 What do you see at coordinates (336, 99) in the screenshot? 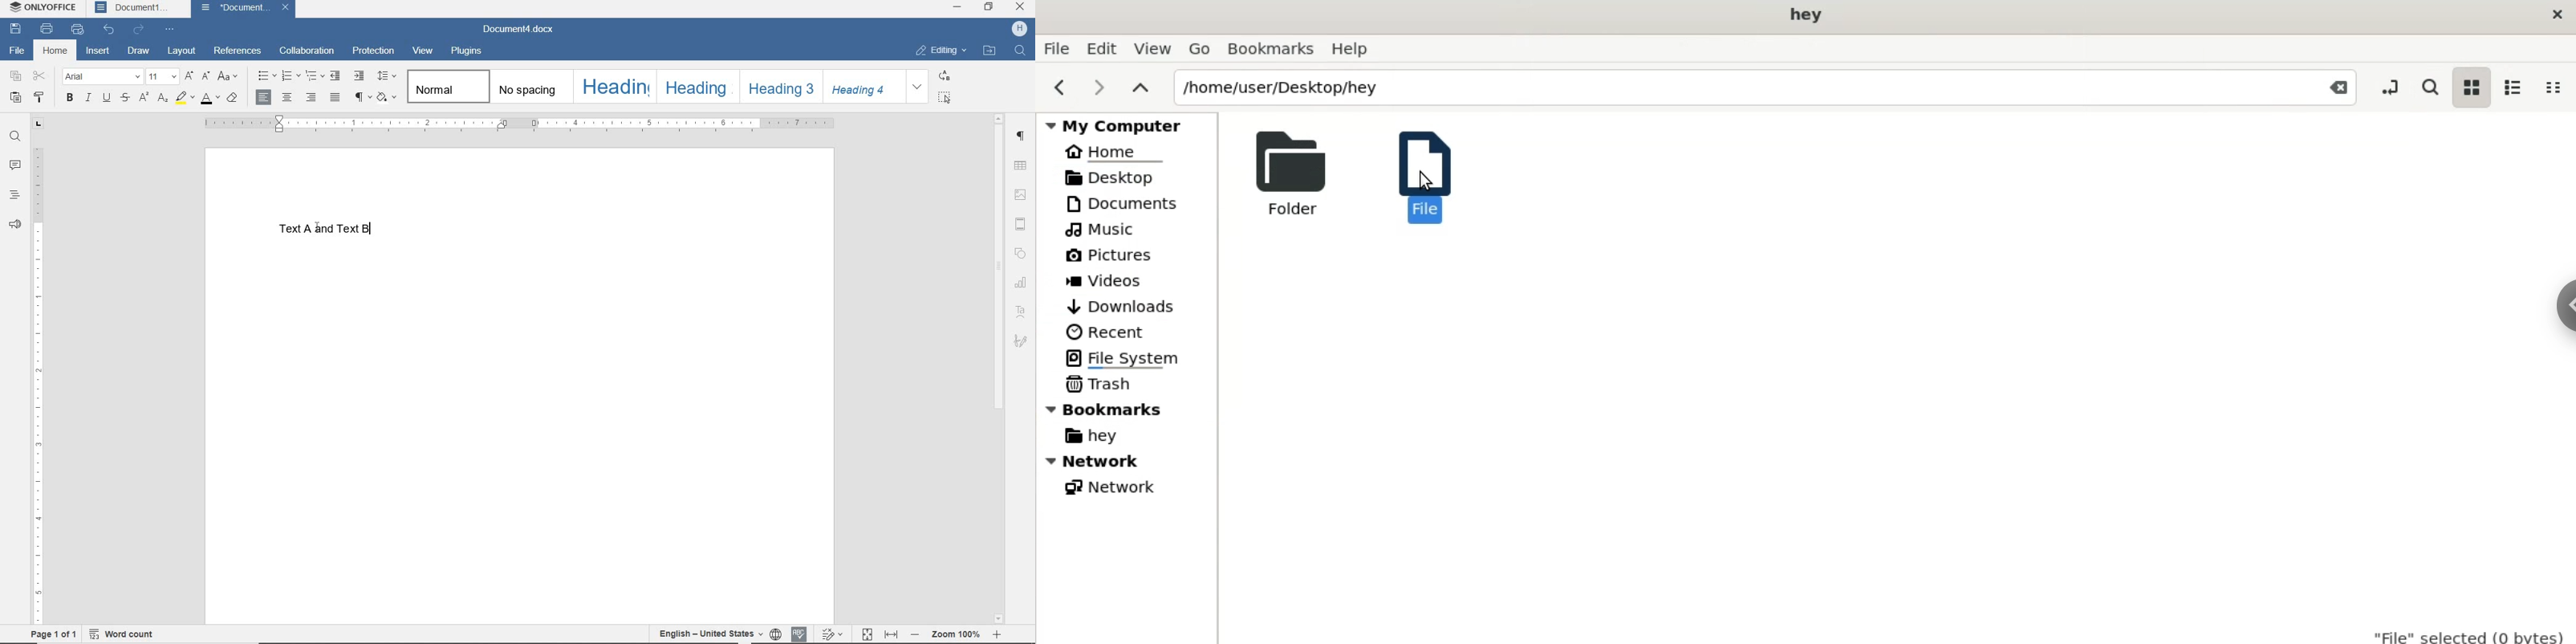
I see `JUSTIFIED` at bounding box center [336, 99].